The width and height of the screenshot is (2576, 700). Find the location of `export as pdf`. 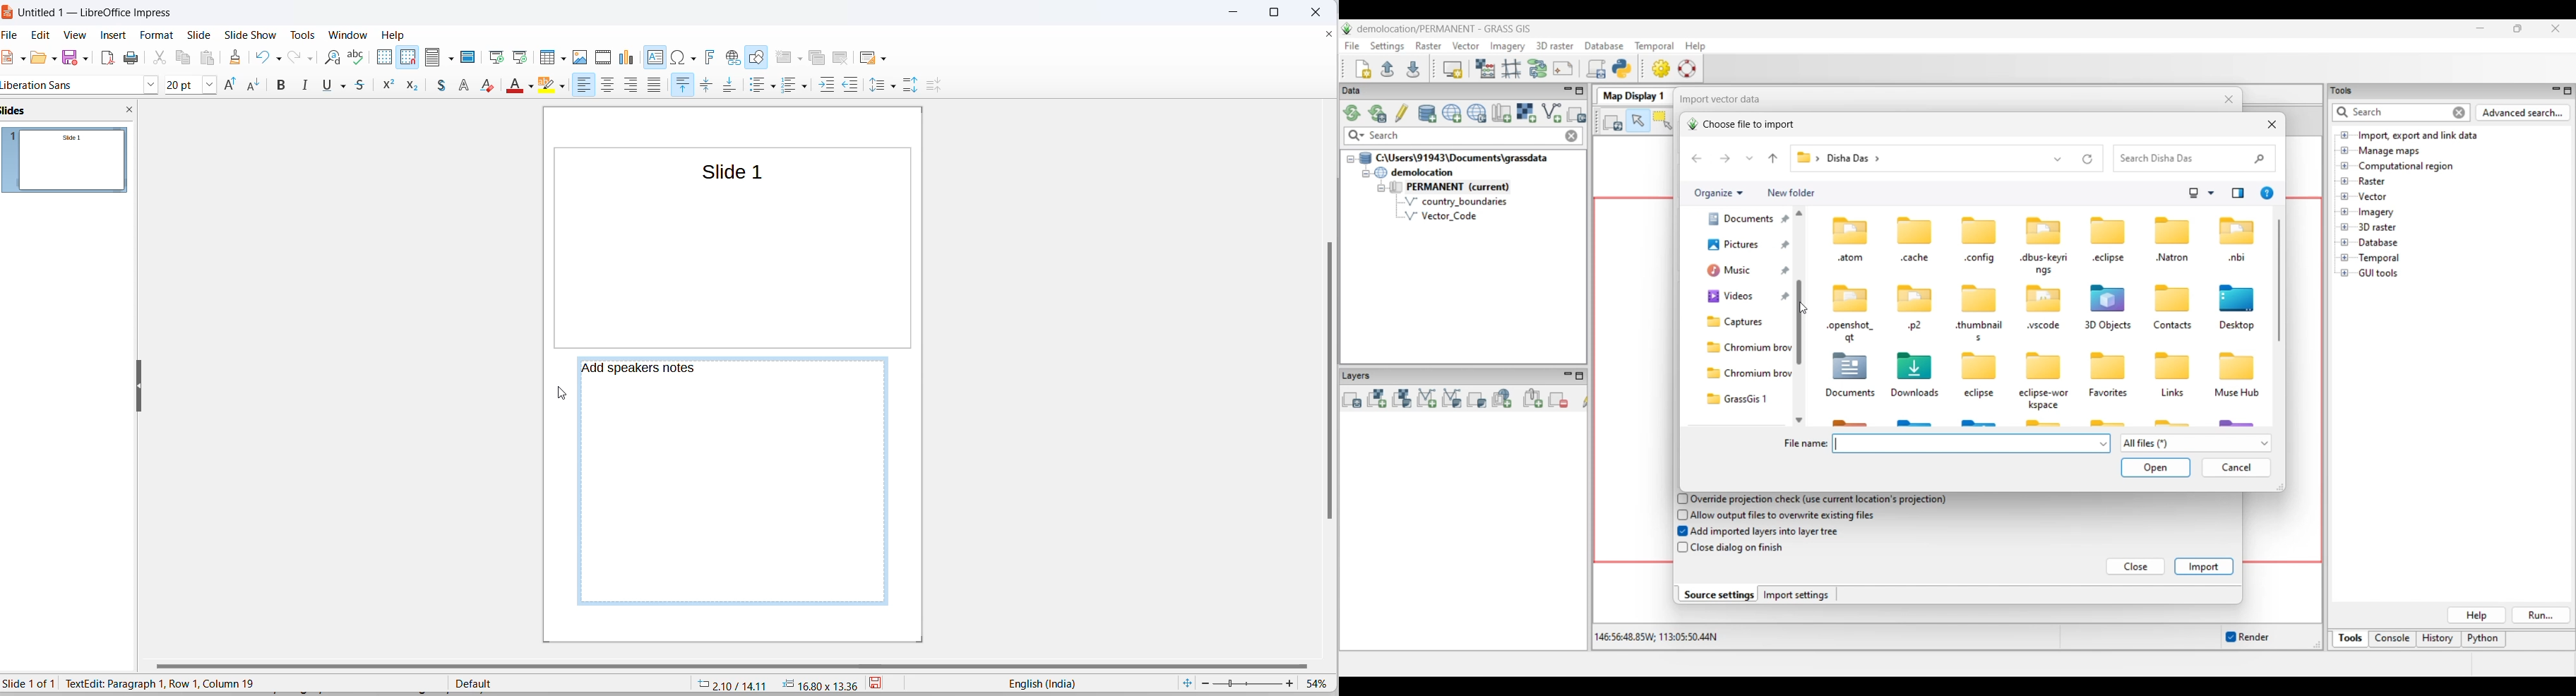

export as pdf is located at coordinates (107, 60).